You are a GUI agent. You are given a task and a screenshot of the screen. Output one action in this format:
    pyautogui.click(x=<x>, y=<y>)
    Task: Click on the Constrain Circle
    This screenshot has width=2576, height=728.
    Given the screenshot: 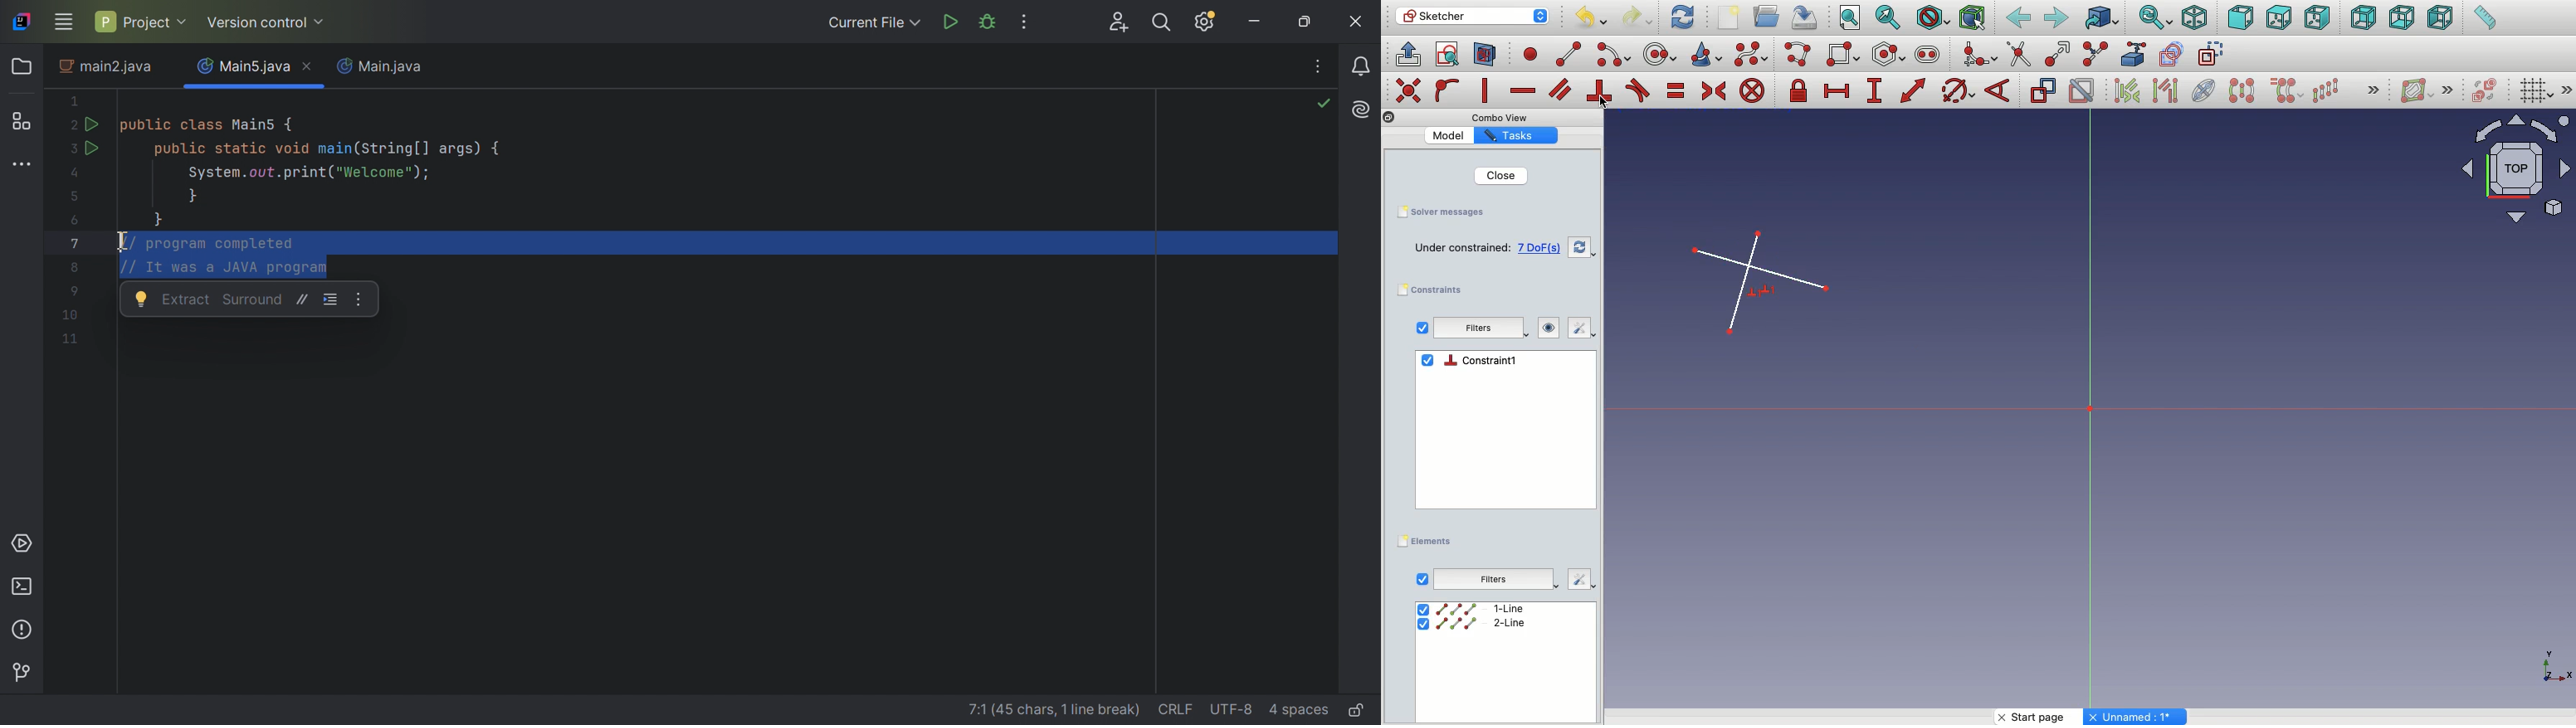 What is the action you would take?
    pyautogui.click(x=1959, y=90)
    